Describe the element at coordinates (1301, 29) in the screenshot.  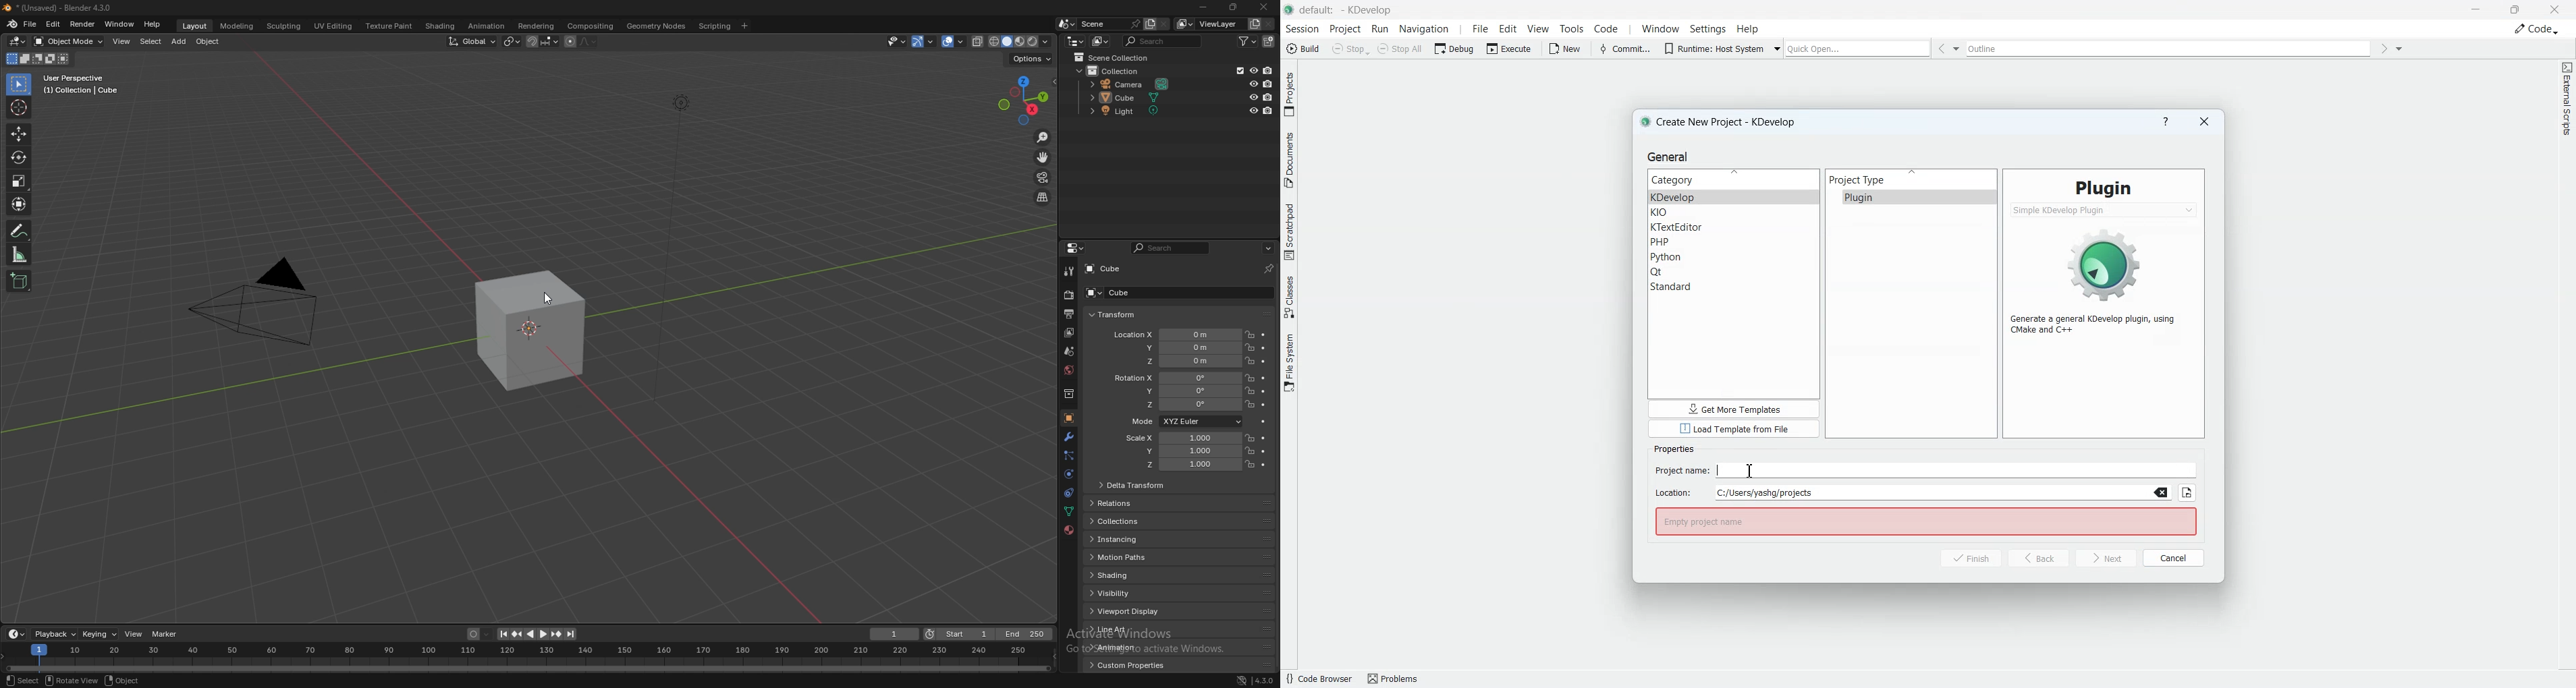
I see `Session` at that location.